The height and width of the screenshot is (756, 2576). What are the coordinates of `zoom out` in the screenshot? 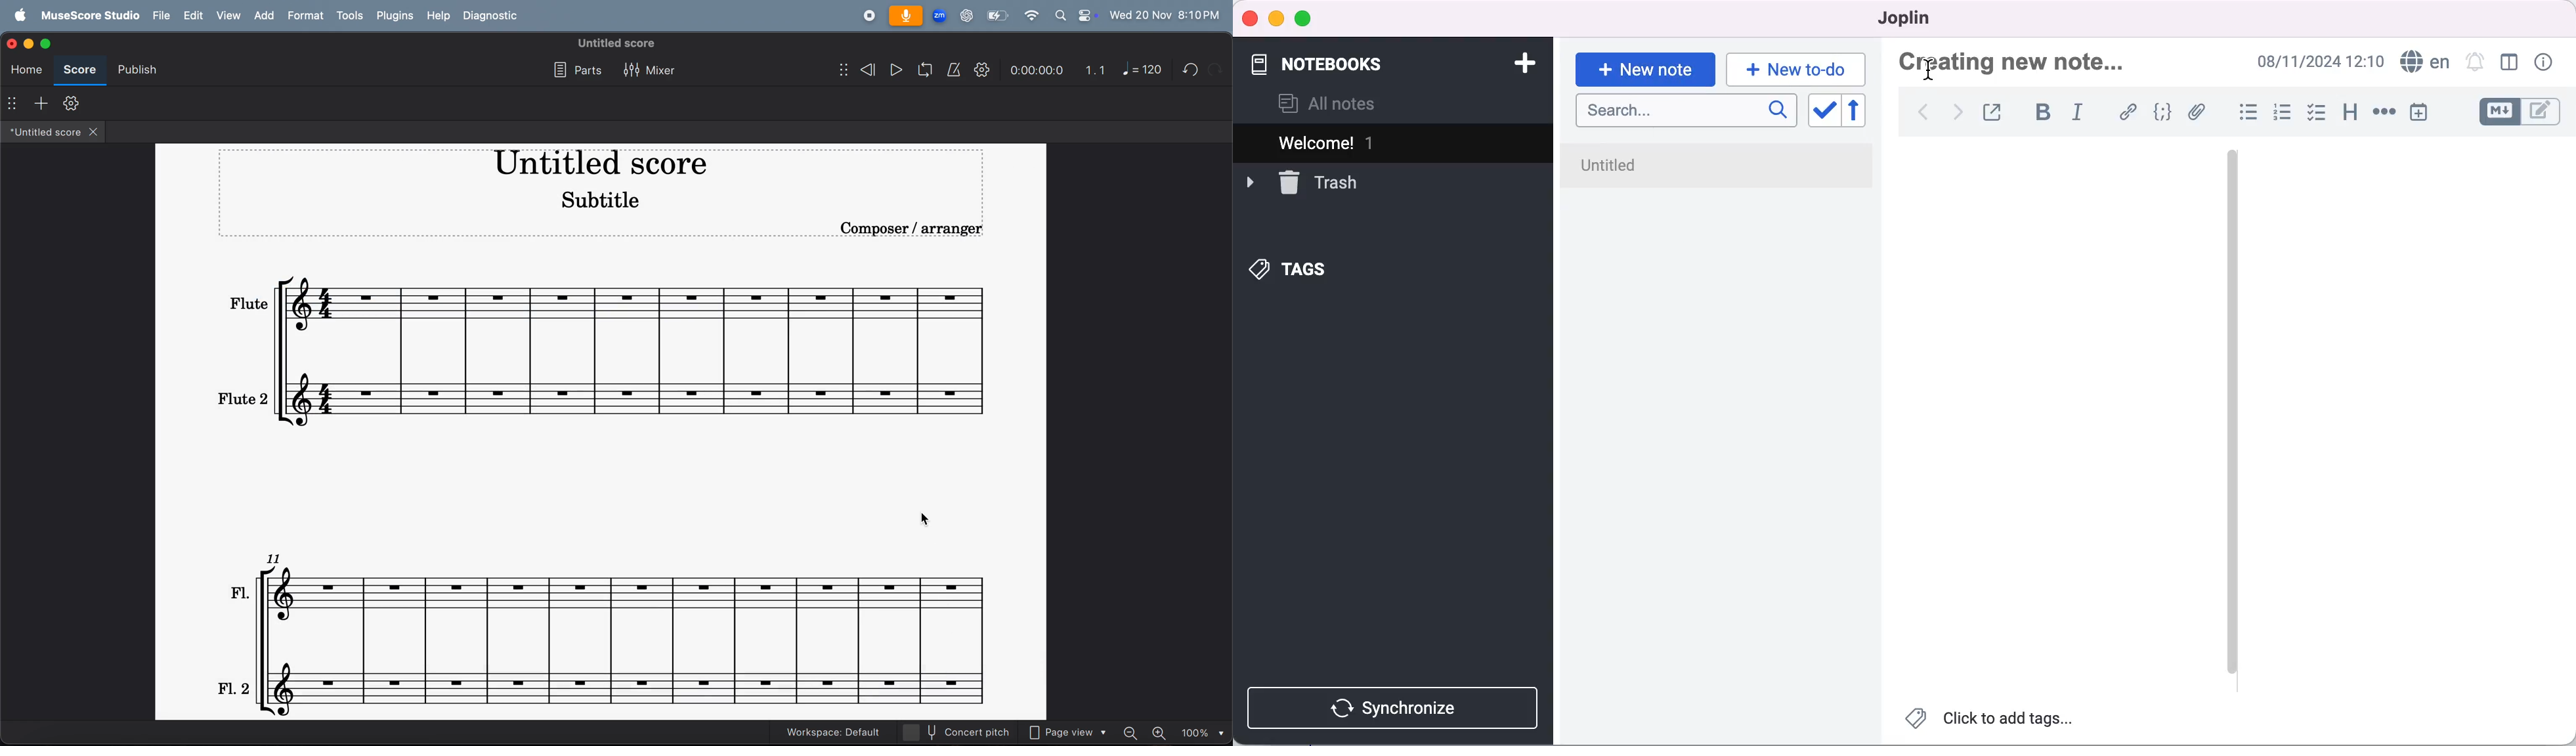 It's located at (1129, 733).